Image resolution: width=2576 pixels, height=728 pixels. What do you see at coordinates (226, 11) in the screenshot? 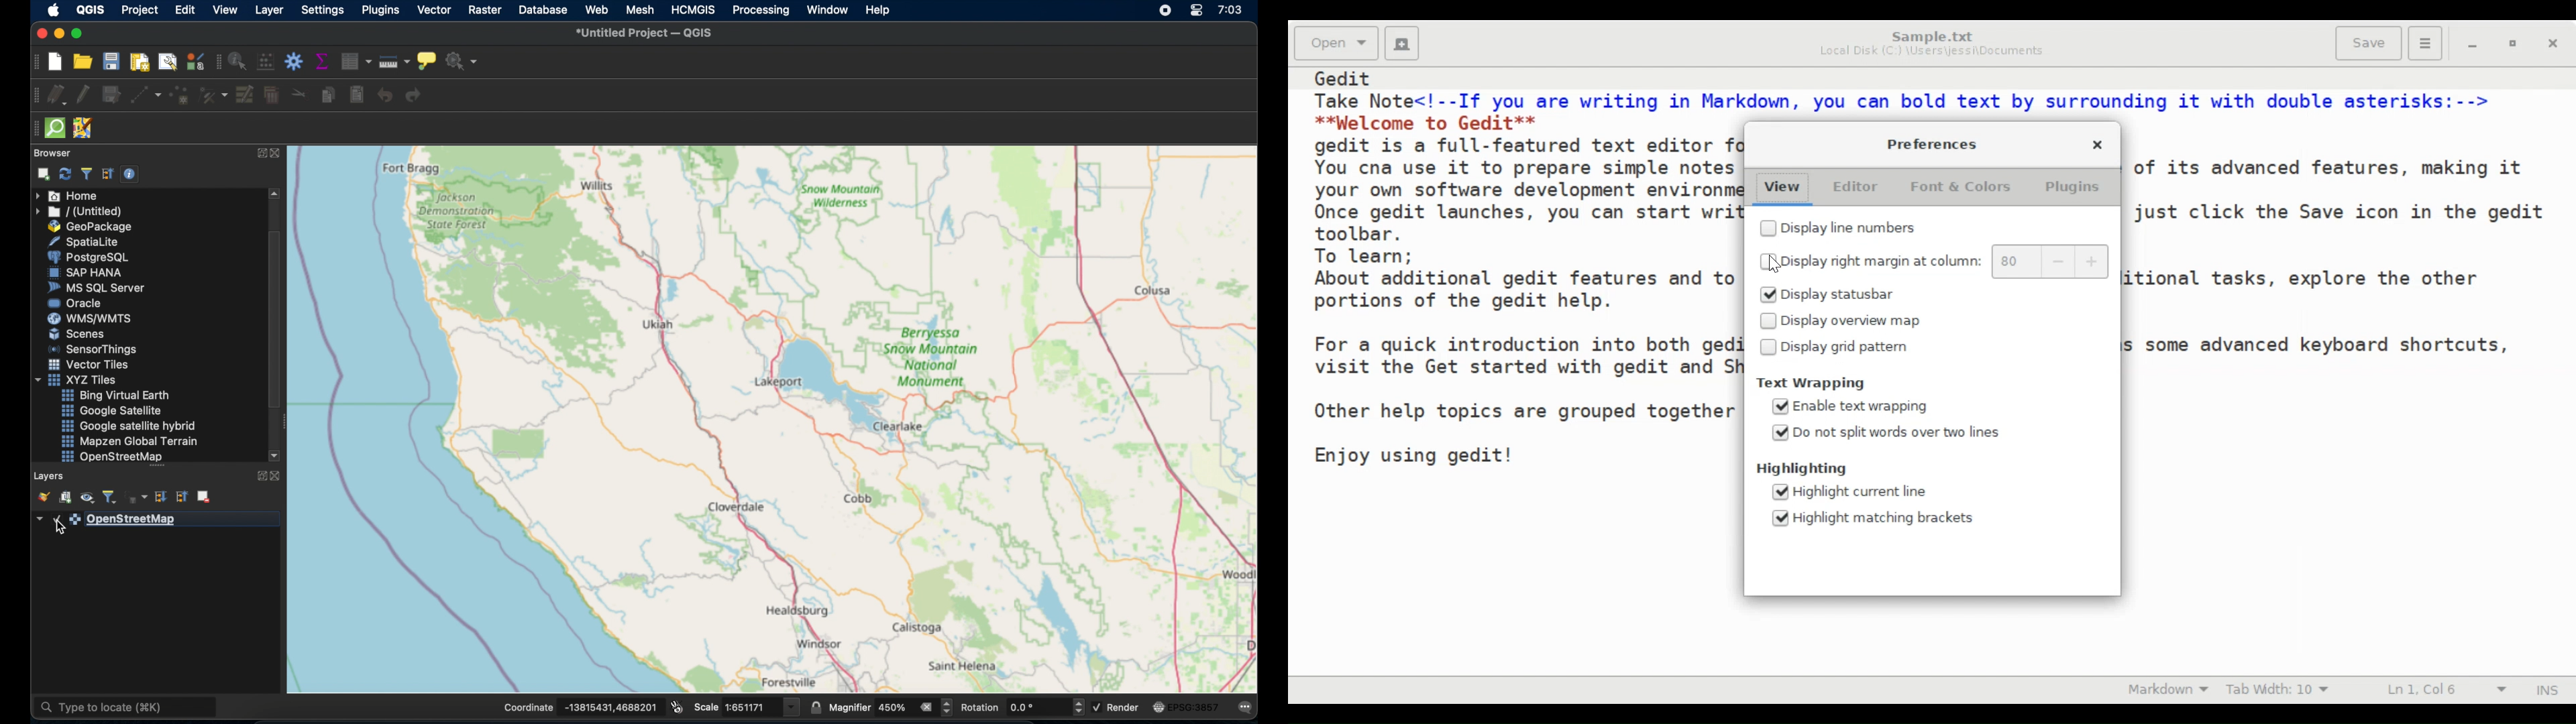
I see `view` at bounding box center [226, 11].